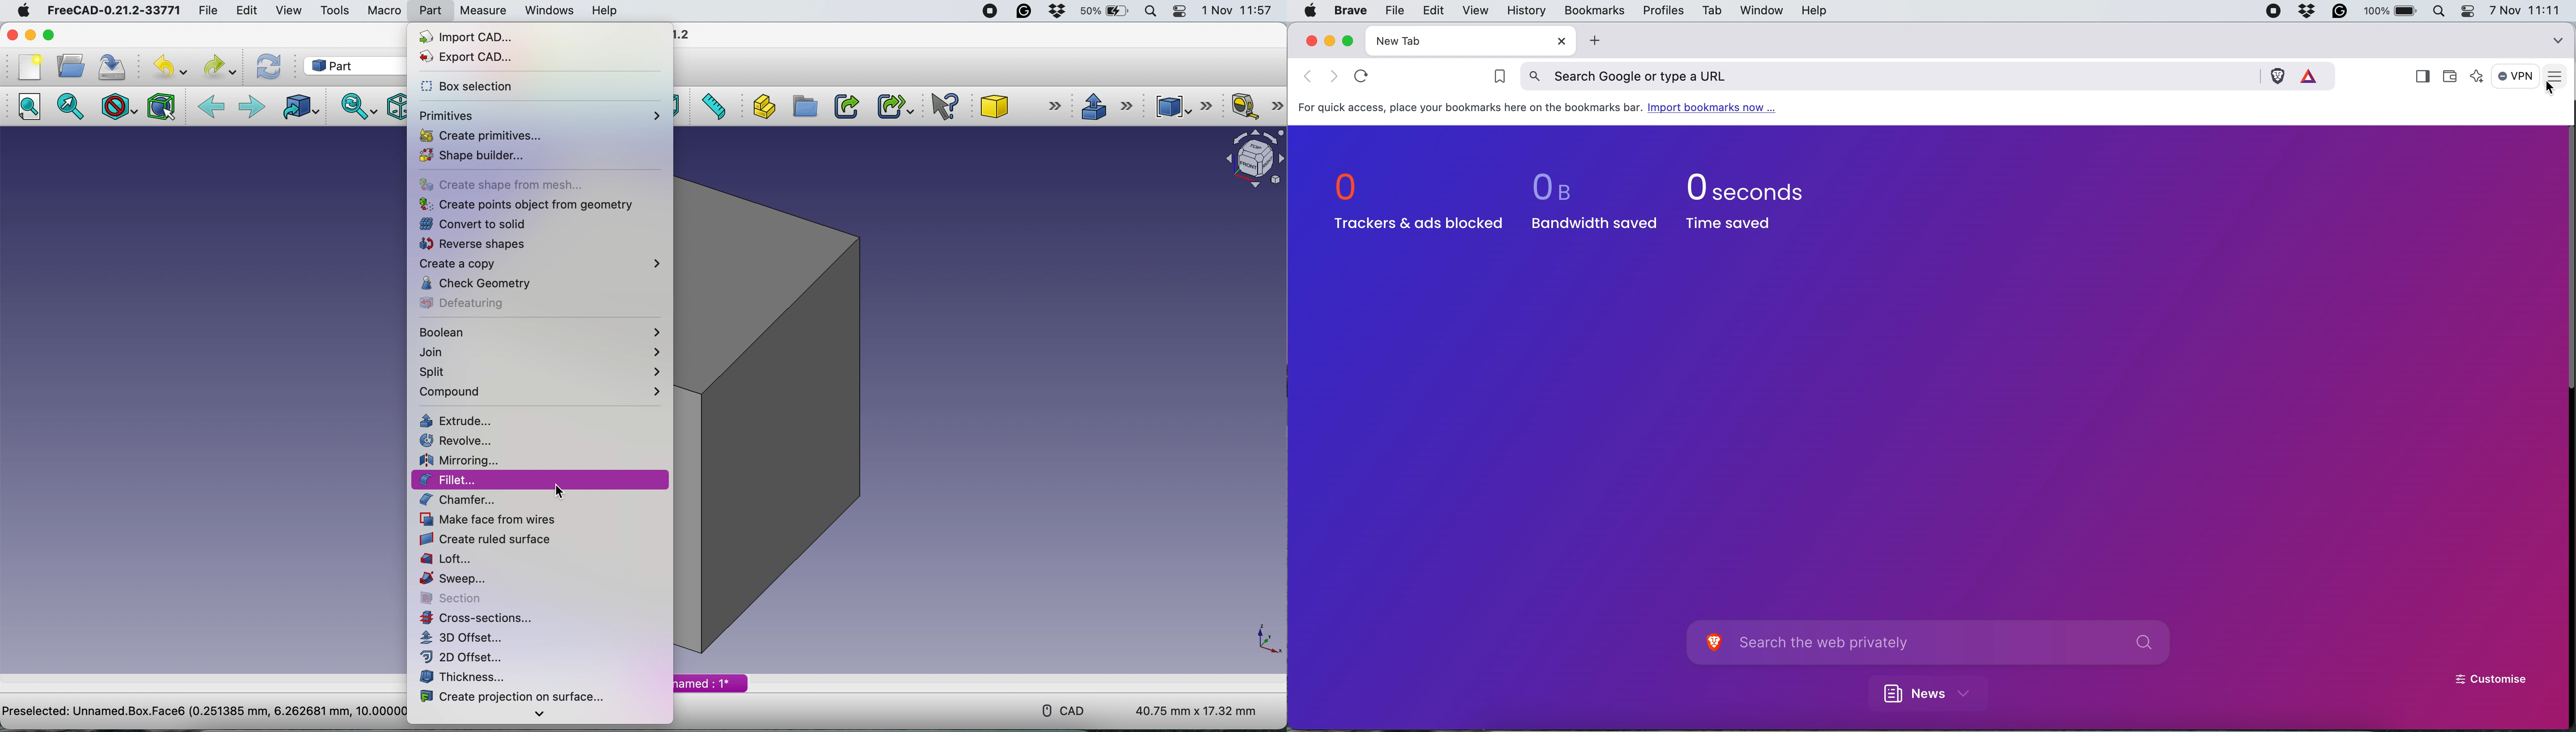 The width and height of the screenshot is (2576, 756). I want to click on measure, so click(483, 11).